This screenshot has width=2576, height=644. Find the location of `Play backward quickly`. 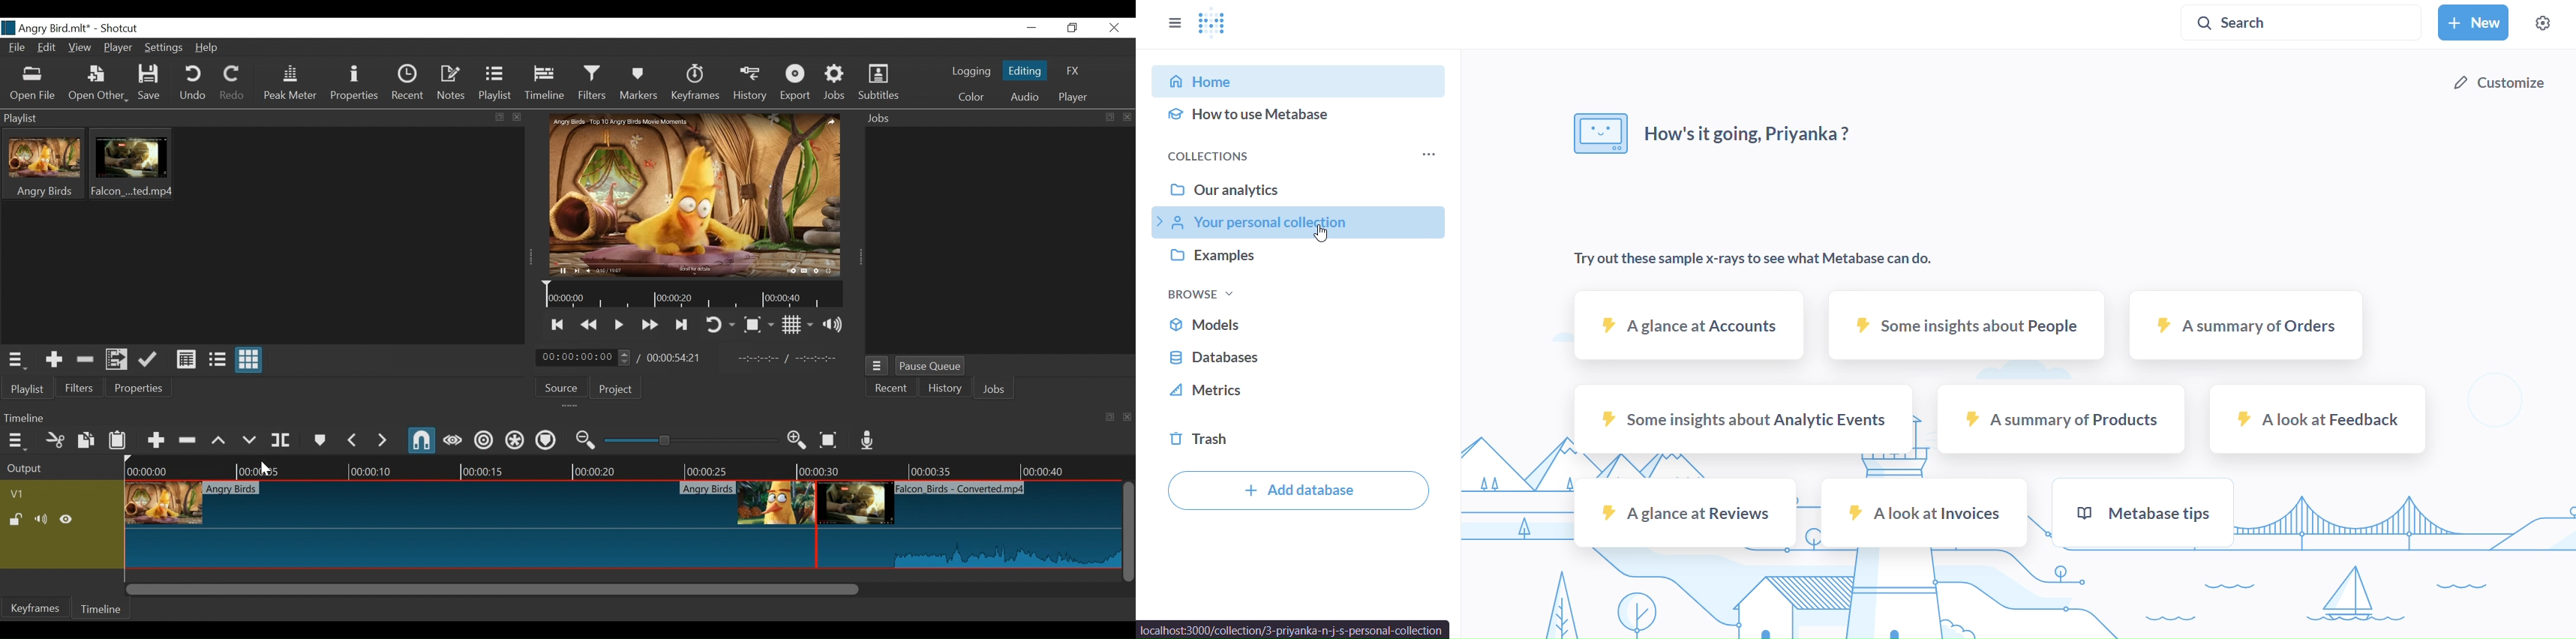

Play backward quickly is located at coordinates (591, 325).